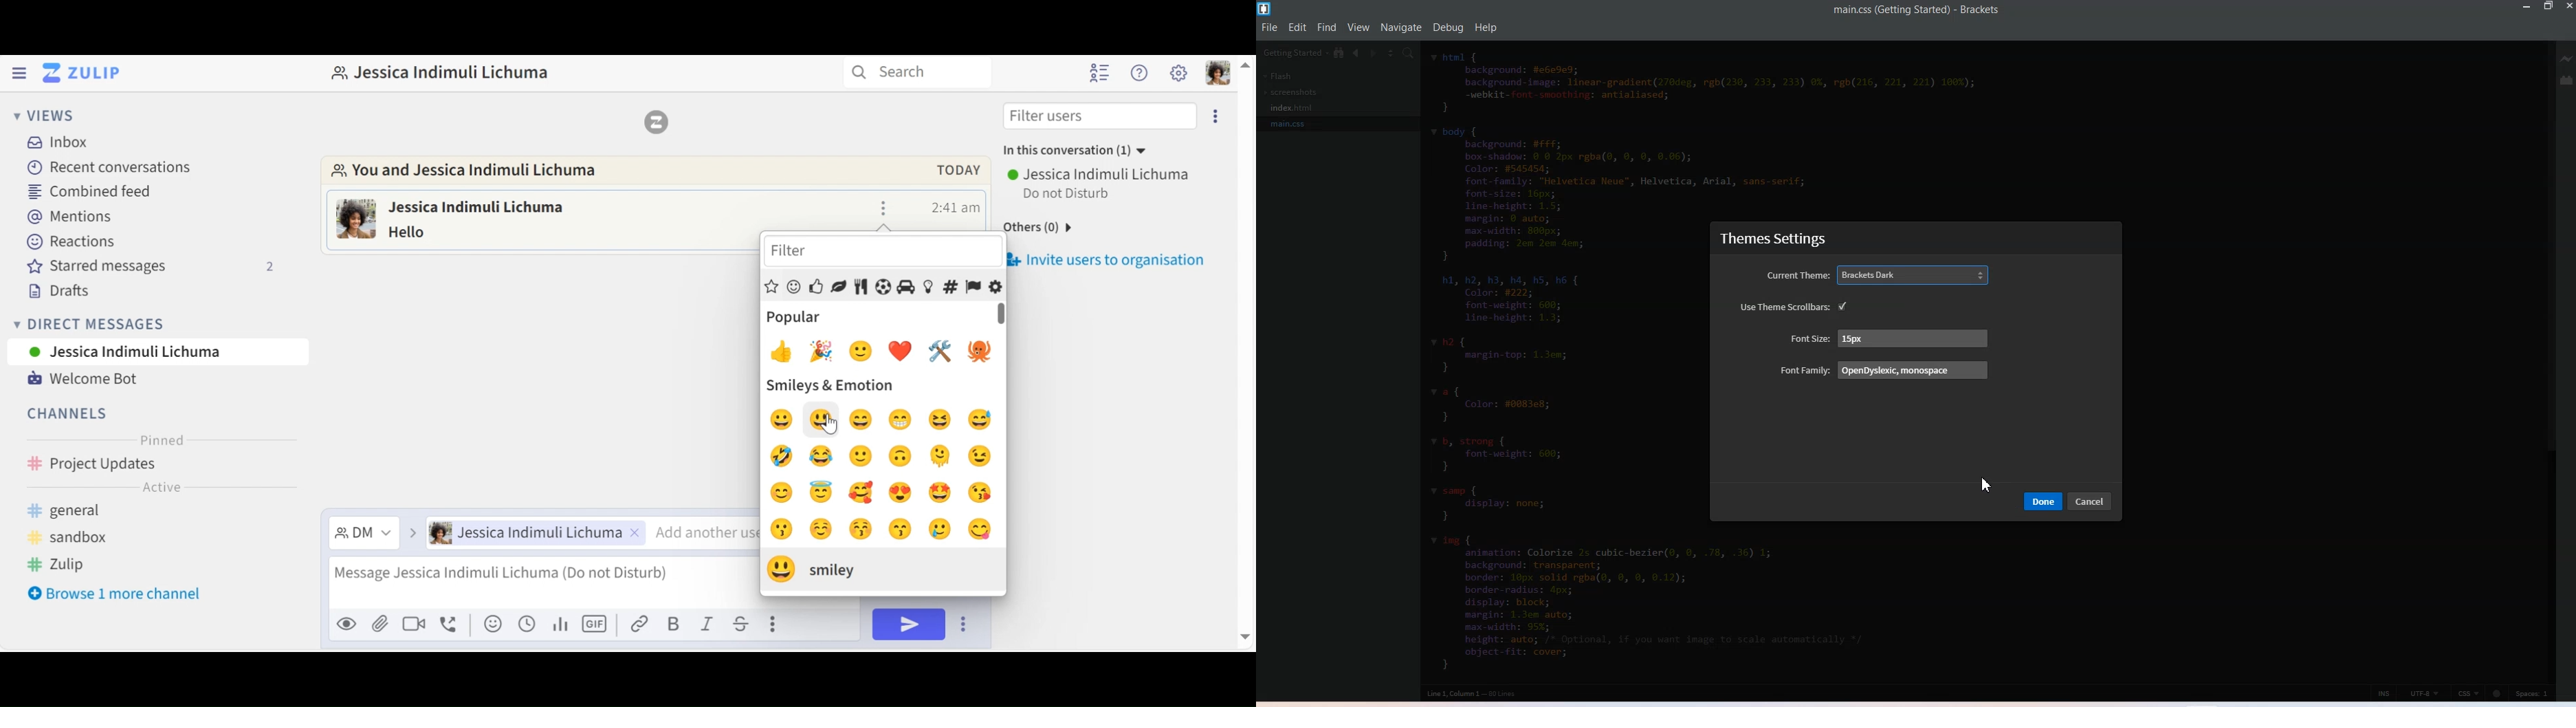 This screenshot has width=2576, height=728. I want to click on Starred messages, so click(152, 266).